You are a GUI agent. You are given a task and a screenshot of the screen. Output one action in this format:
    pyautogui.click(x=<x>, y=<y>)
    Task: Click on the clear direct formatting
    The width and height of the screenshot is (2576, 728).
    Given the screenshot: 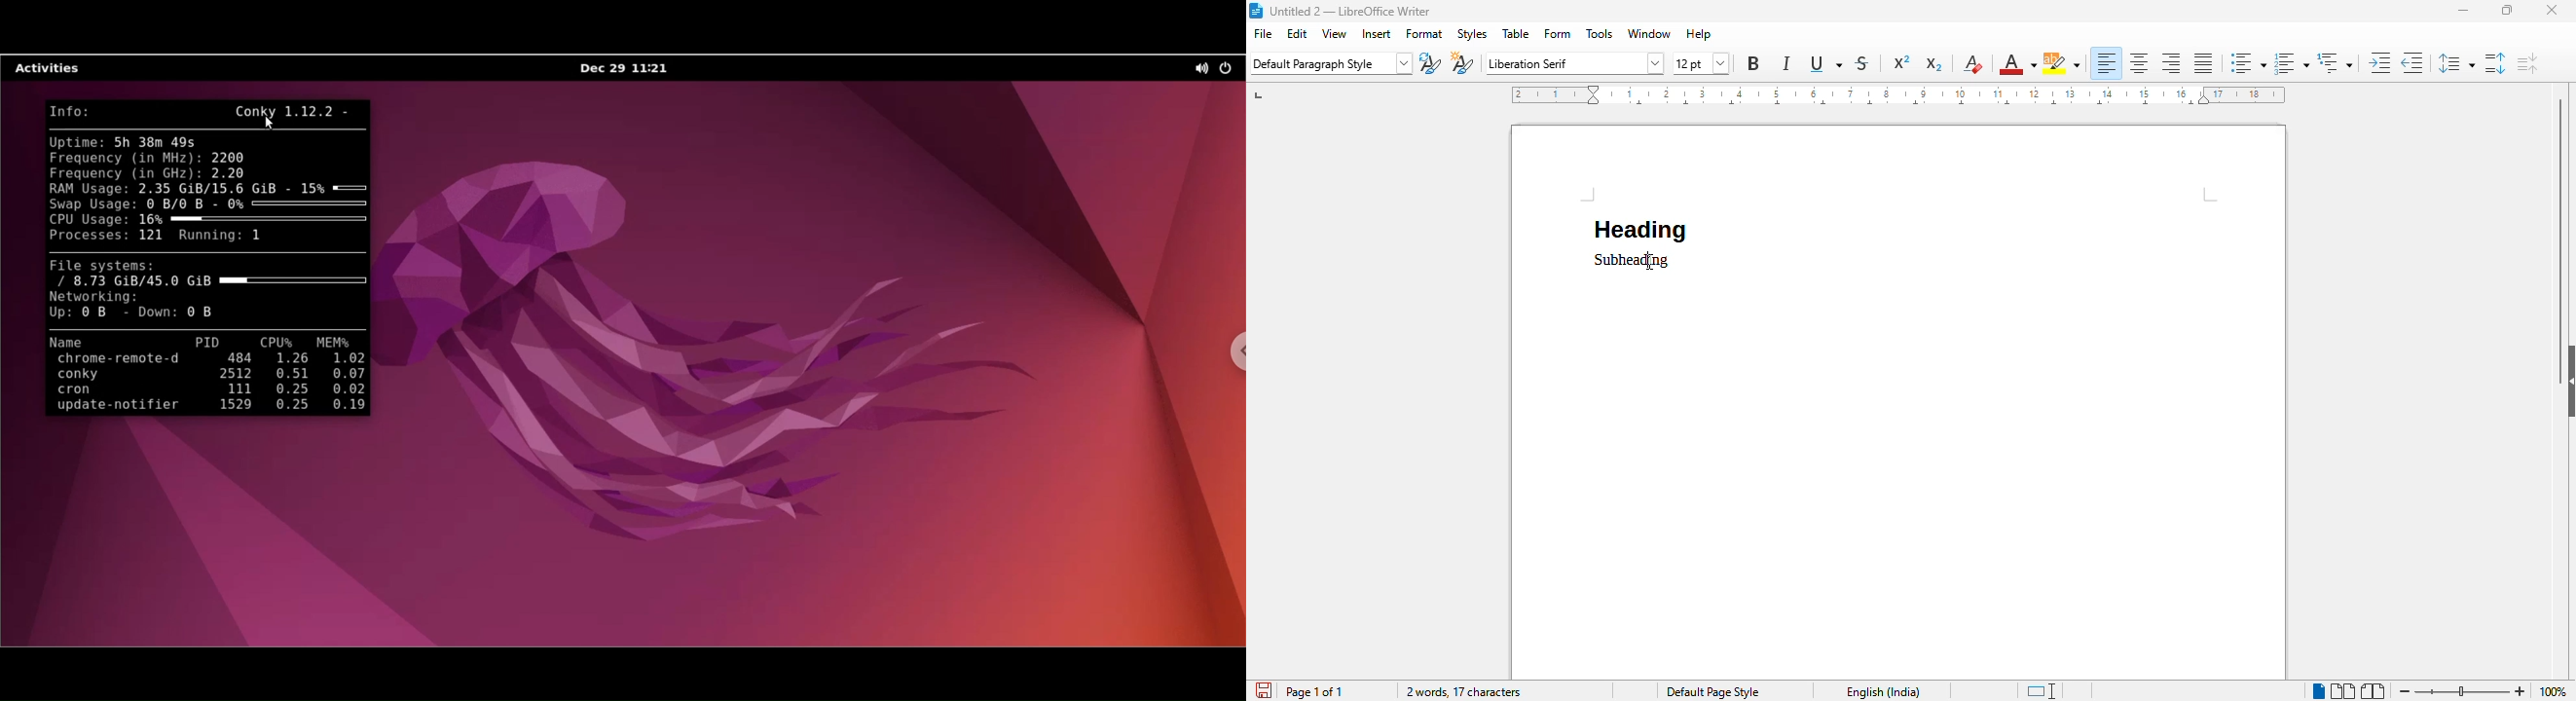 What is the action you would take?
    pyautogui.click(x=1972, y=63)
    